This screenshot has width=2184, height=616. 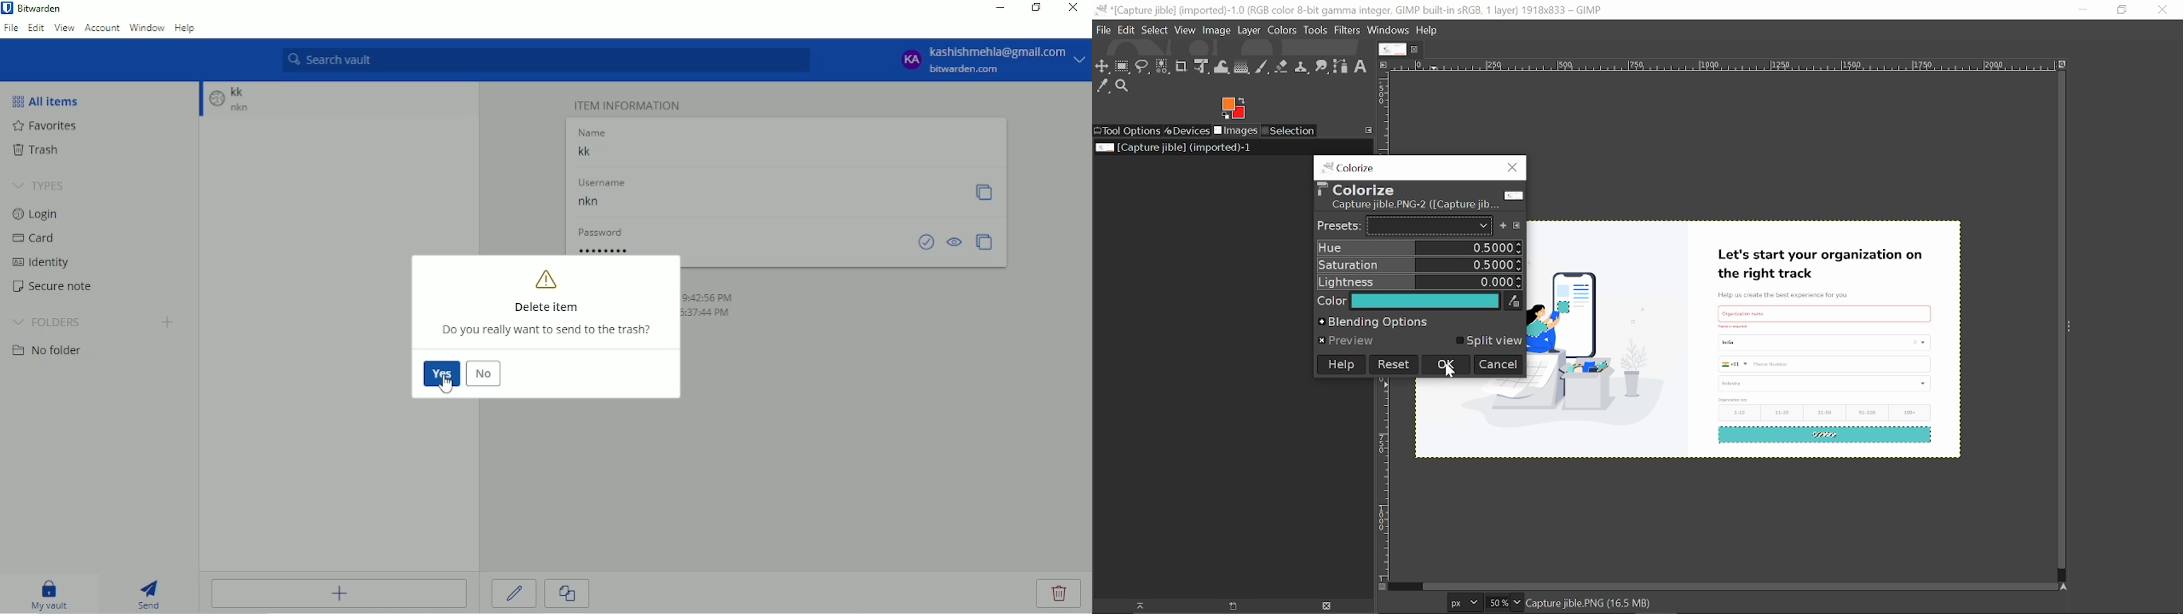 What do you see at coordinates (2122, 10) in the screenshot?
I see `Restore down` at bounding box center [2122, 10].